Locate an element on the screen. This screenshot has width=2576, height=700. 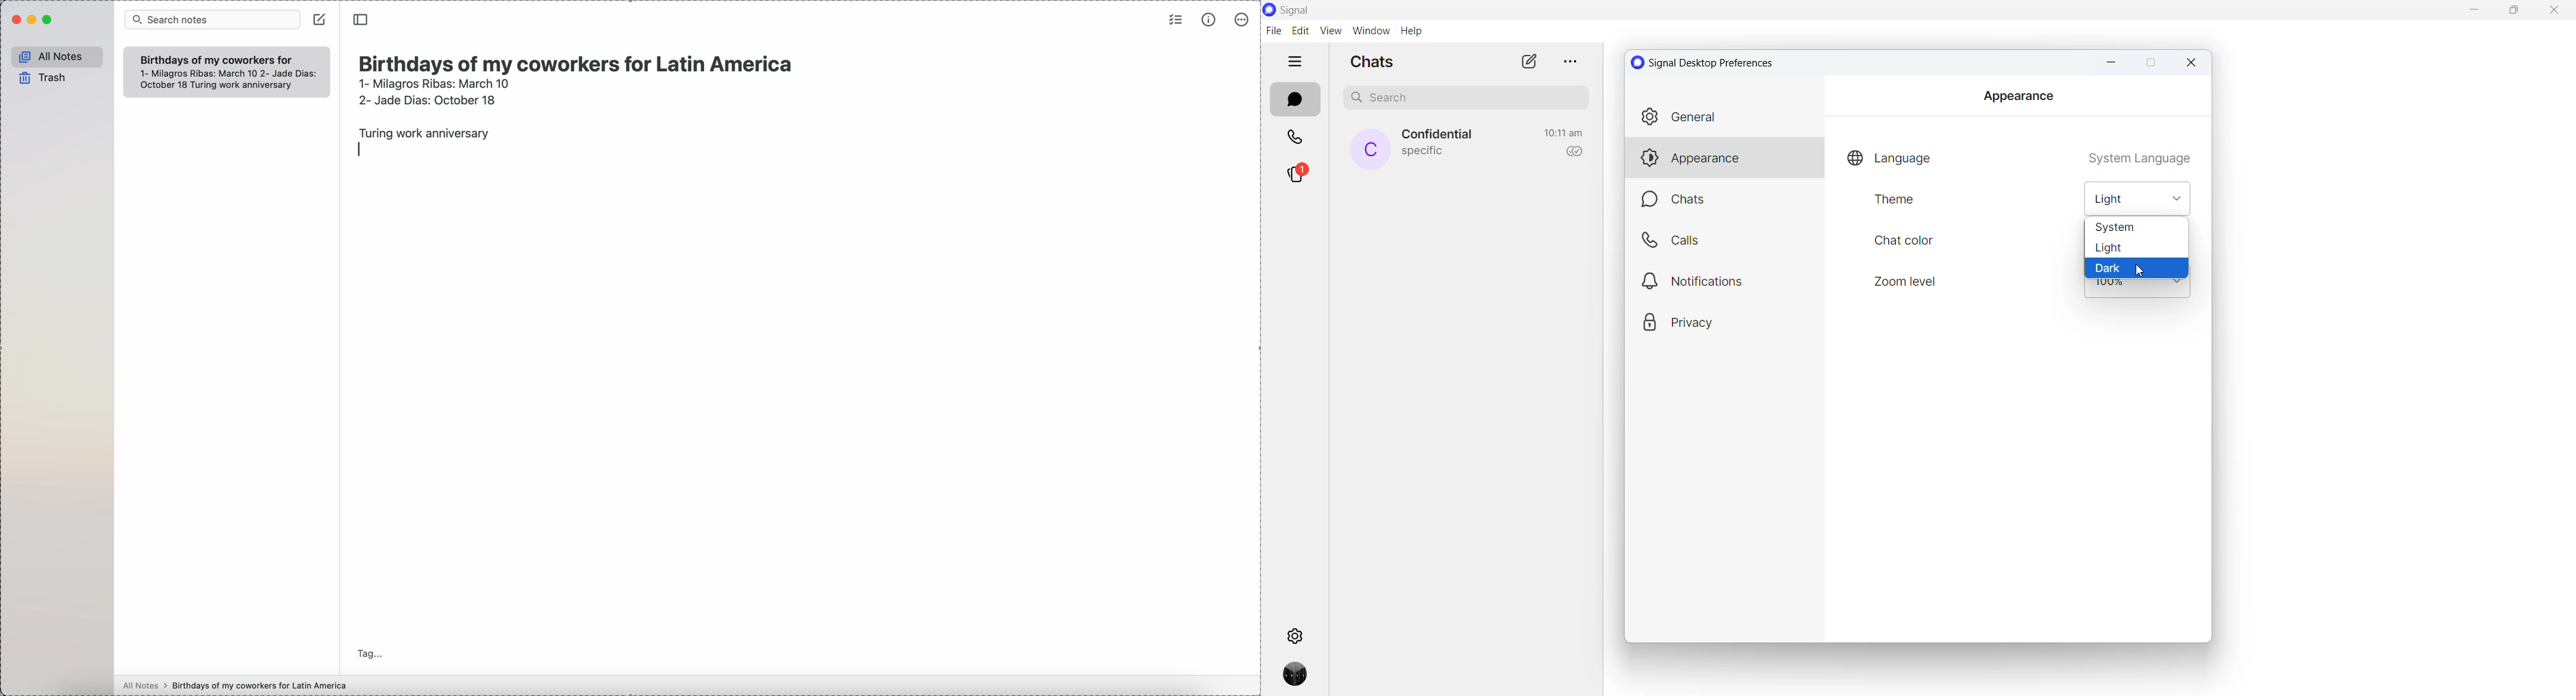
trash is located at coordinates (44, 78).